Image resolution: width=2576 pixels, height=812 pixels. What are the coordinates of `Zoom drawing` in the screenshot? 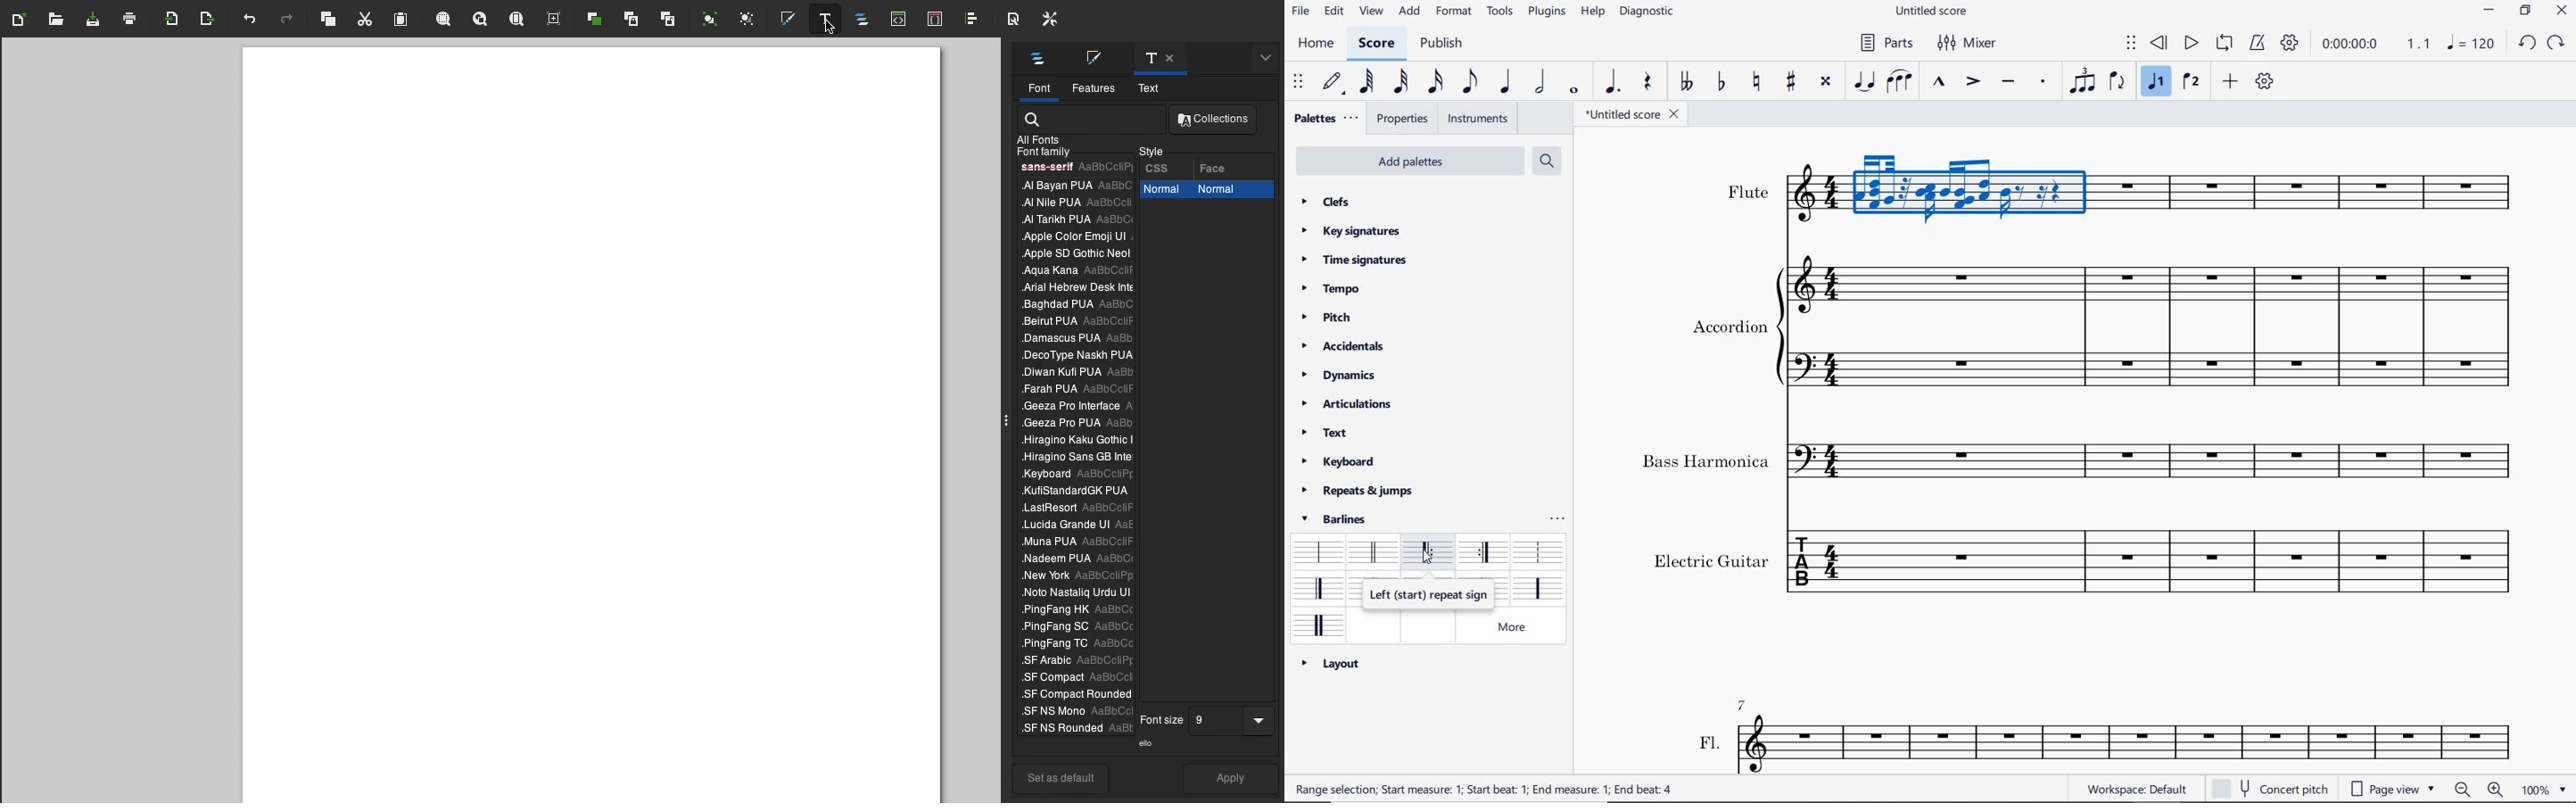 It's located at (482, 20).